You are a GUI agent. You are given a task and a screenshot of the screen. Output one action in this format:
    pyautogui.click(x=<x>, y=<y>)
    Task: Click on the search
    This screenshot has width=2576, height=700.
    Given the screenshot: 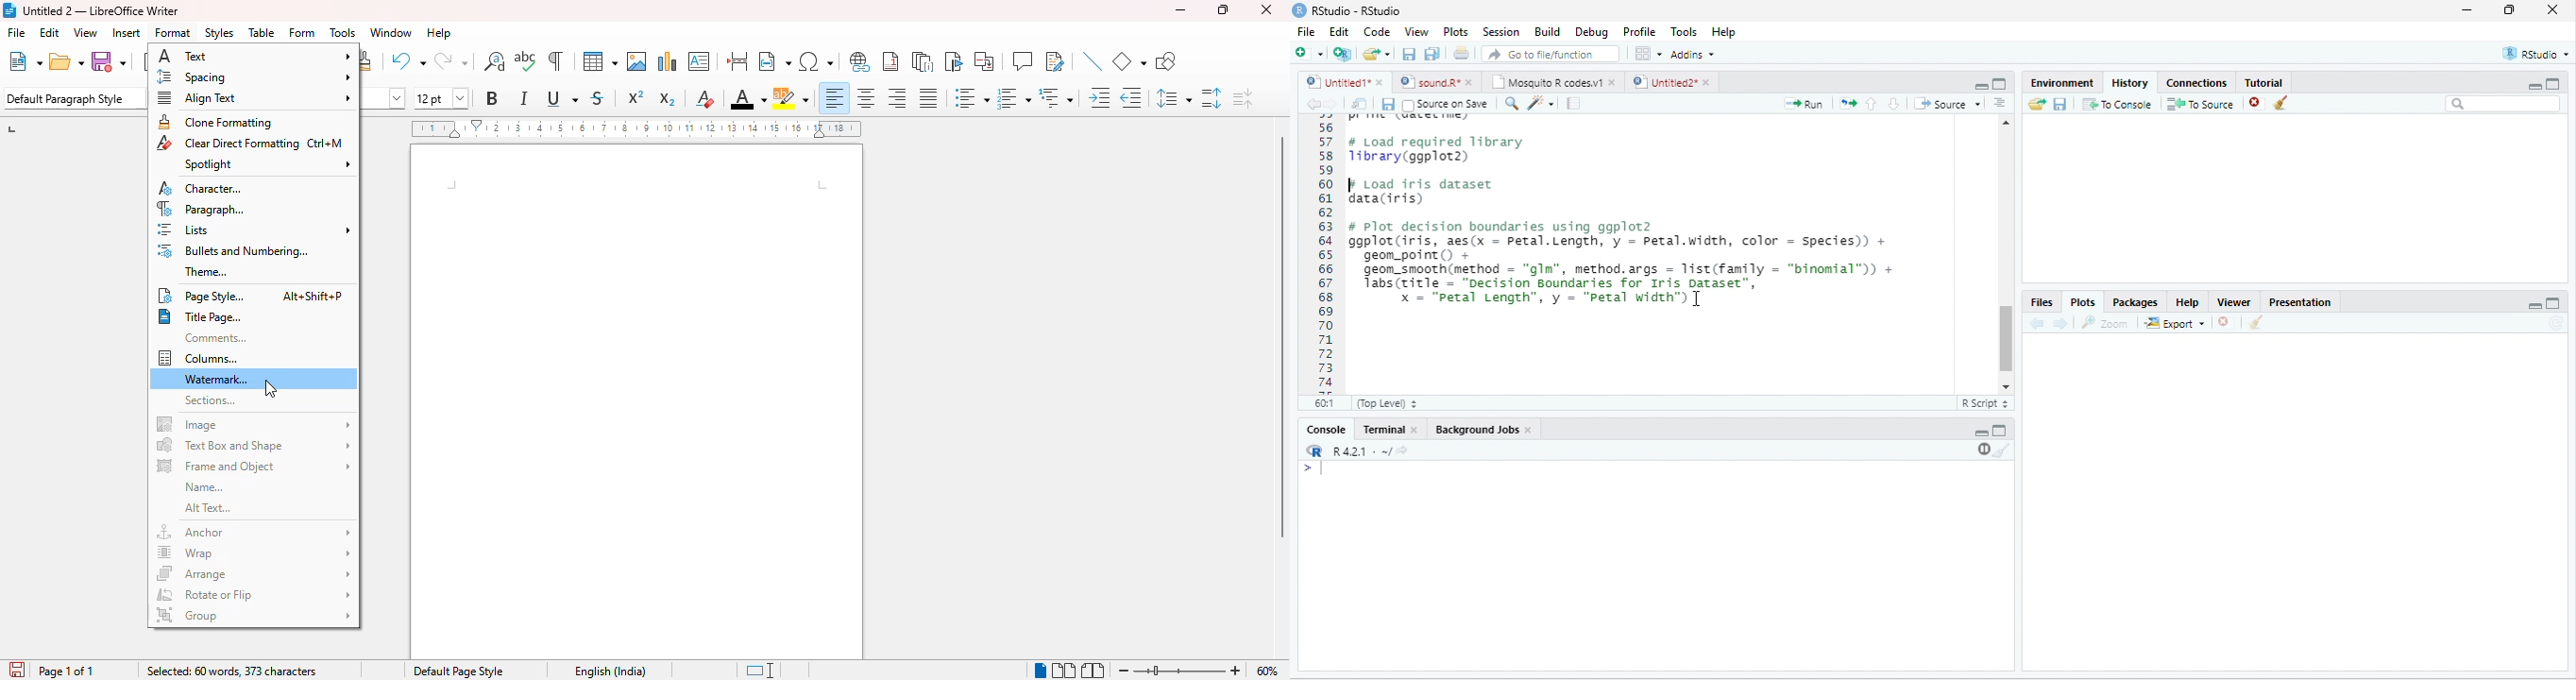 What is the action you would take?
    pyautogui.click(x=1510, y=104)
    